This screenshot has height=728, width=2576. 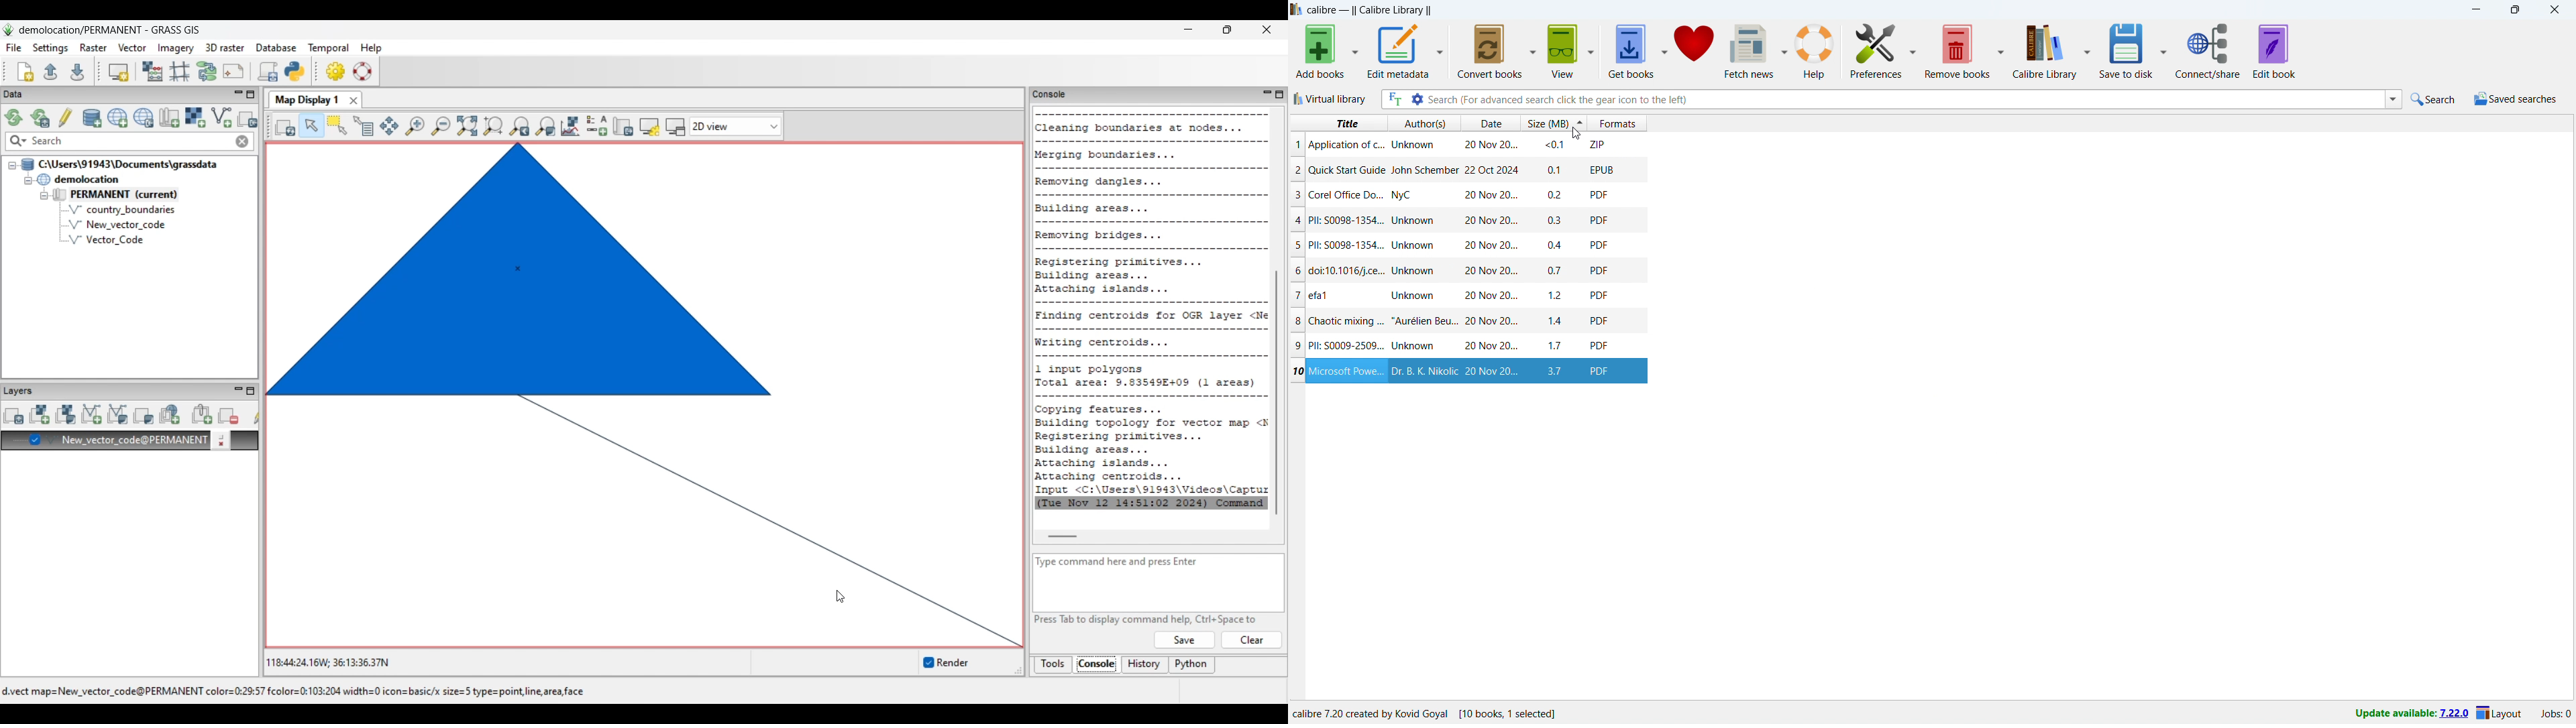 I want to click on 1, so click(x=1296, y=145).